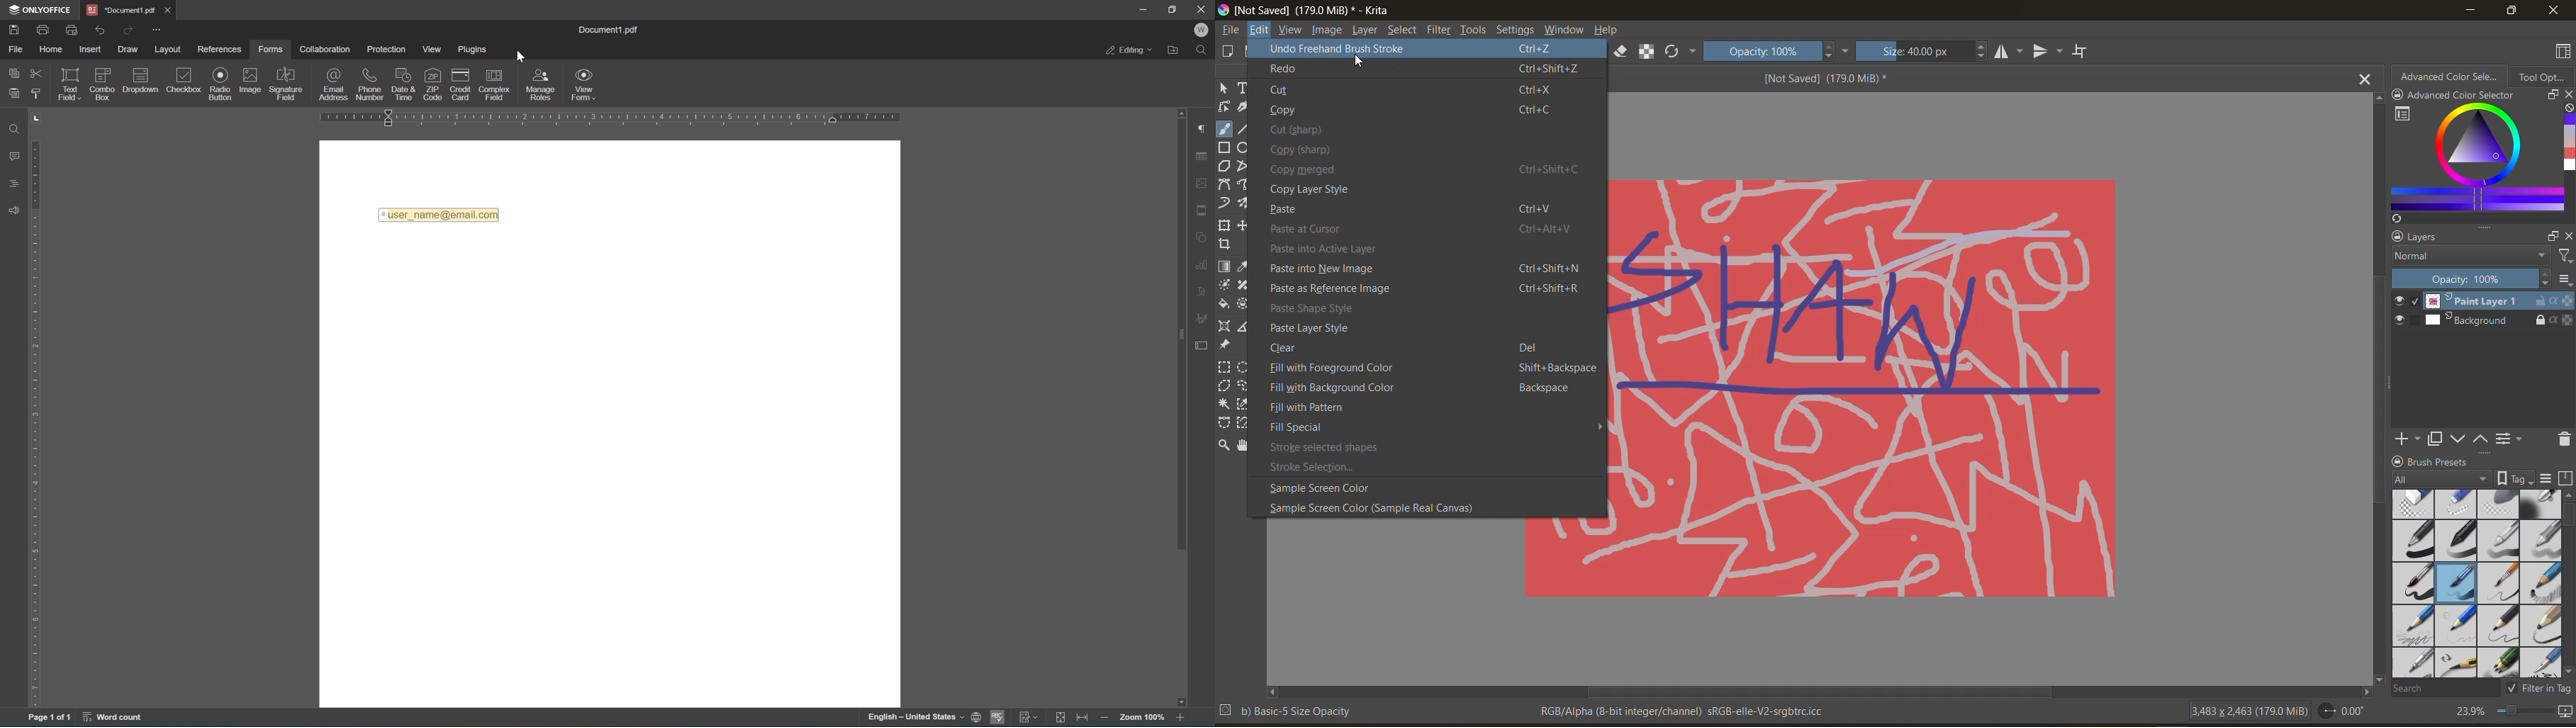 The width and height of the screenshot is (2576, 728). Describe the element at coordinates (1621, 53) in the screenshot. I see `set eraser mode` at that location.